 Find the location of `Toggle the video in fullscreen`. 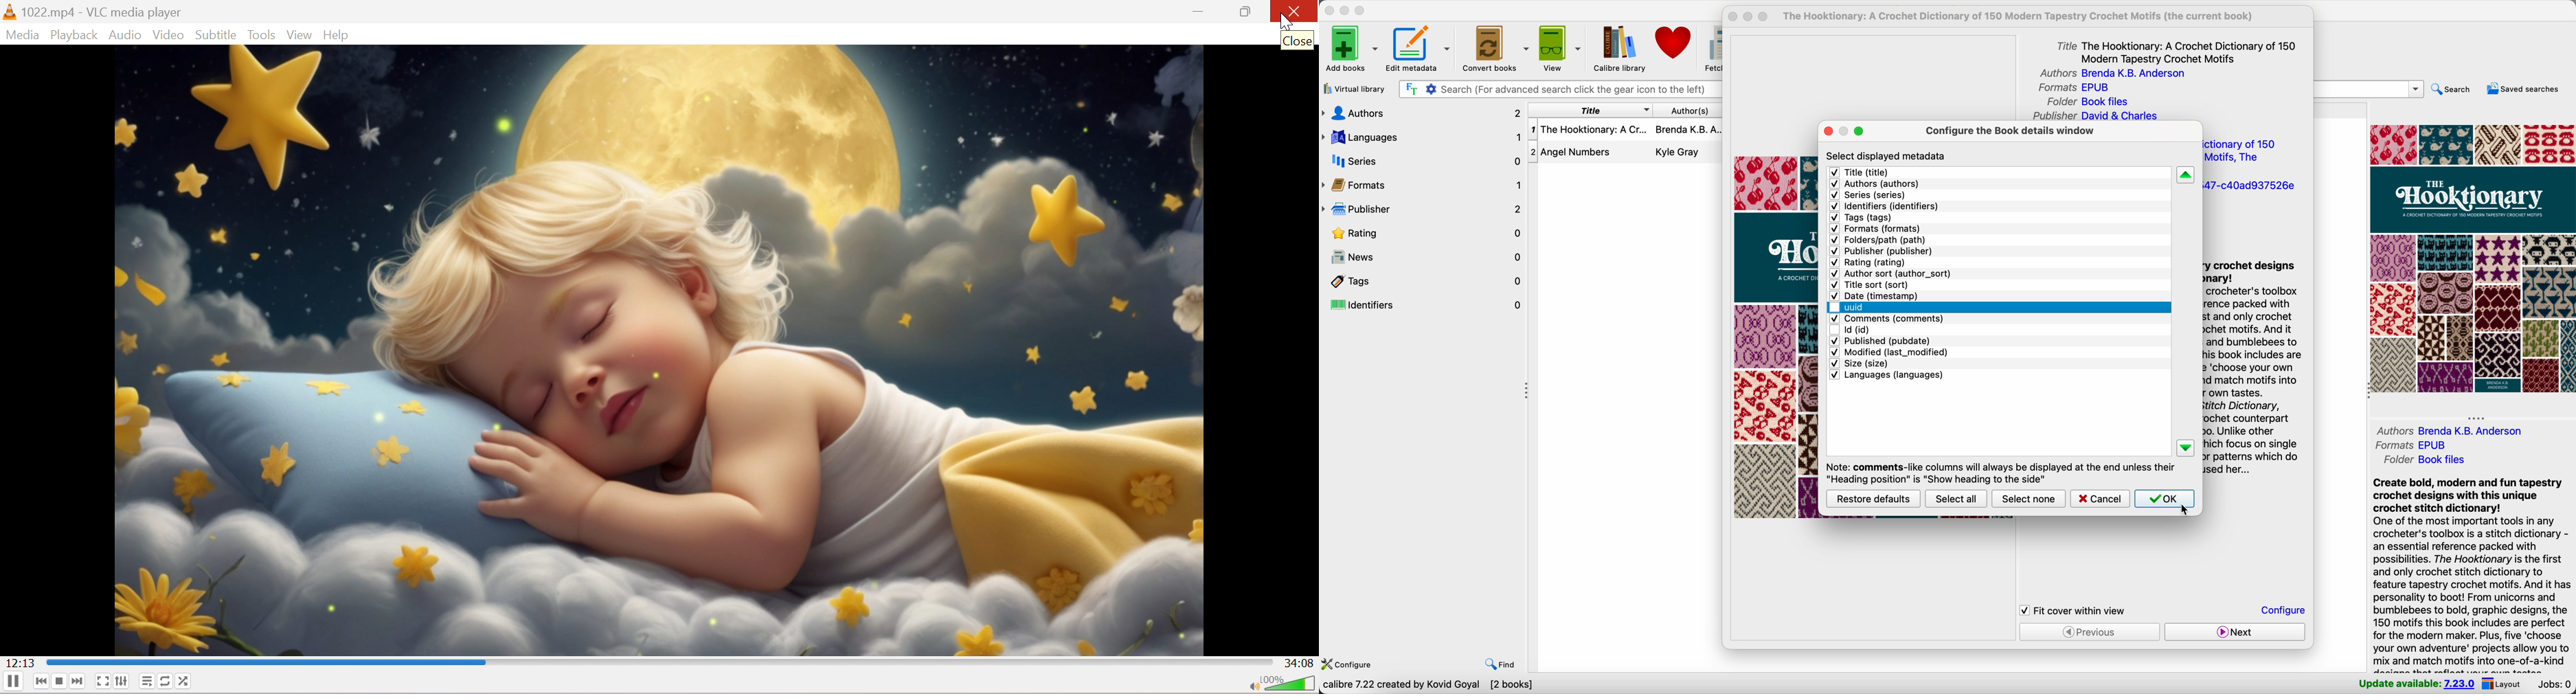

Toggle the video in fullscreen is located at coordinates (102, 681).